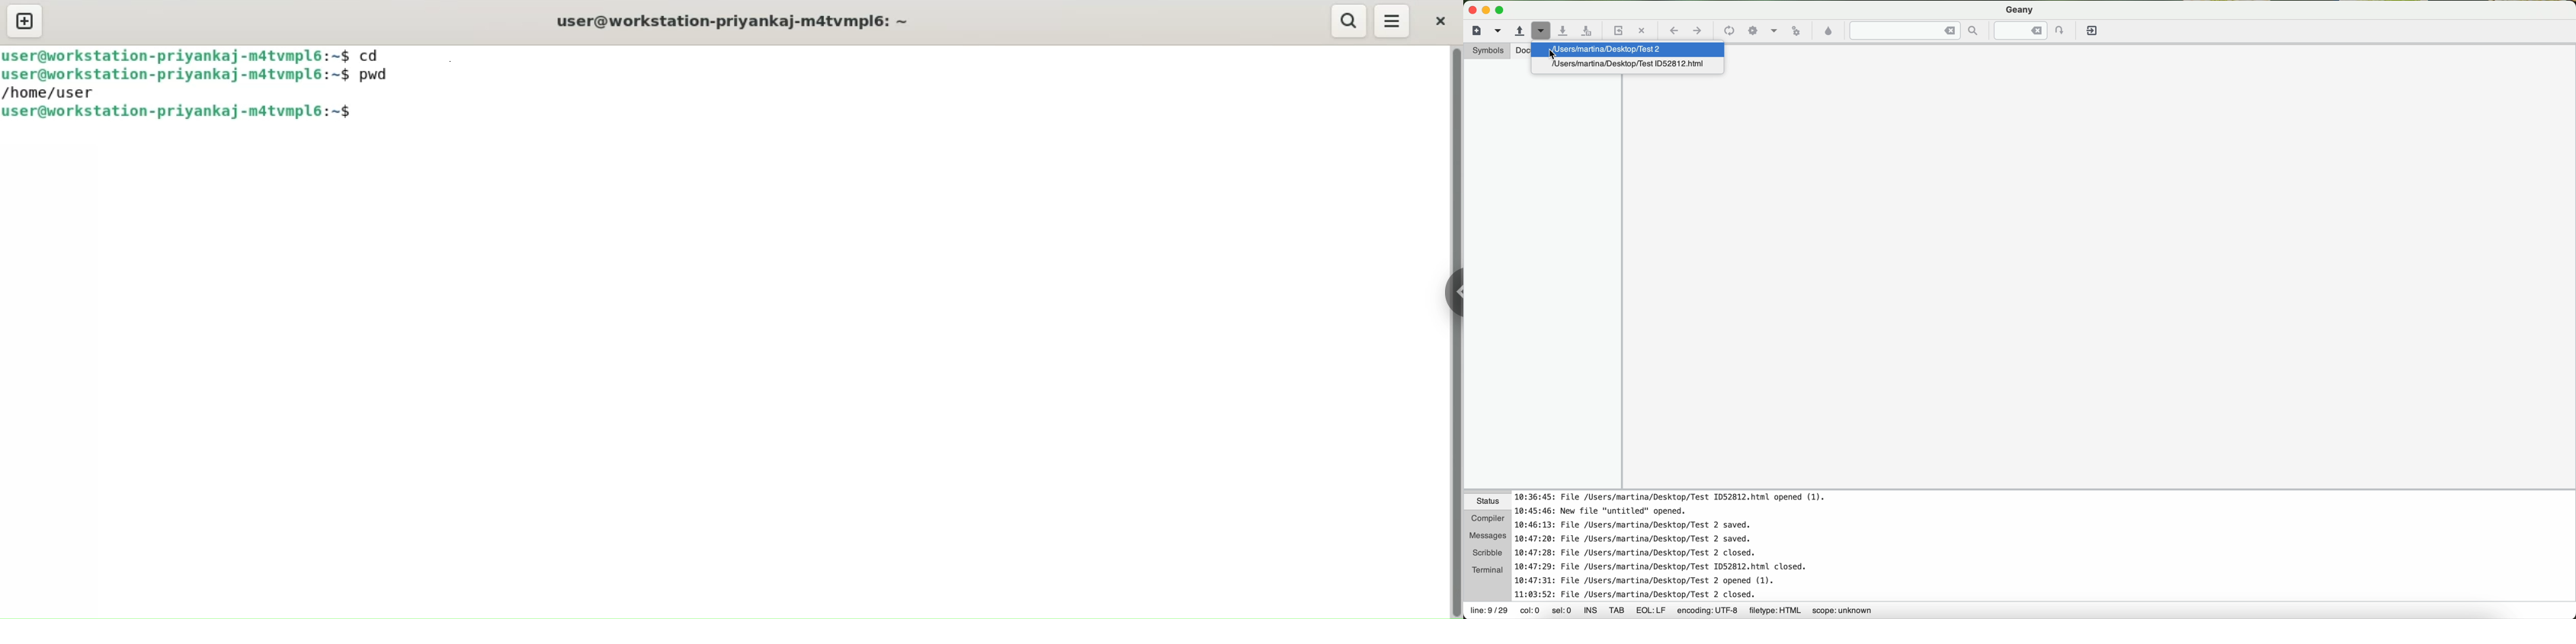  I want to click on icon, so click(1773, 31).